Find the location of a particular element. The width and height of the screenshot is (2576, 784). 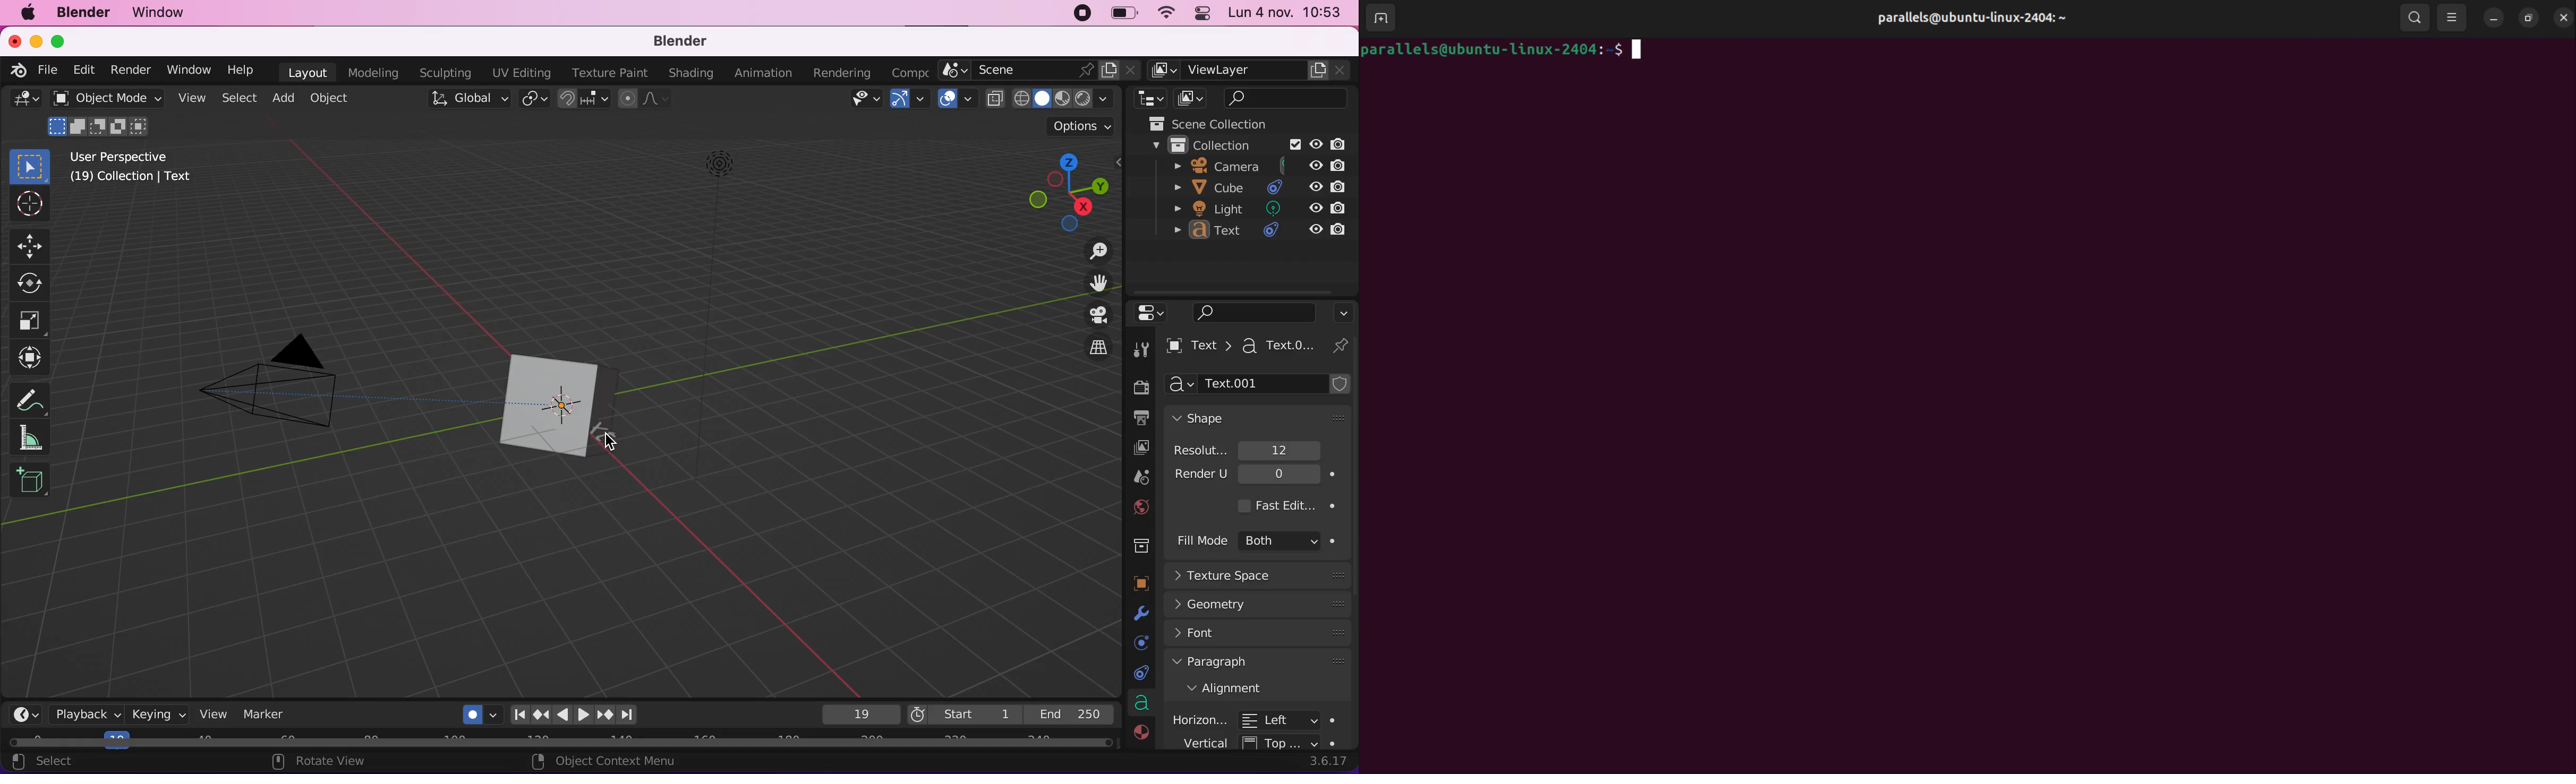

zoom in/out is located at coordinates (1095, 256).